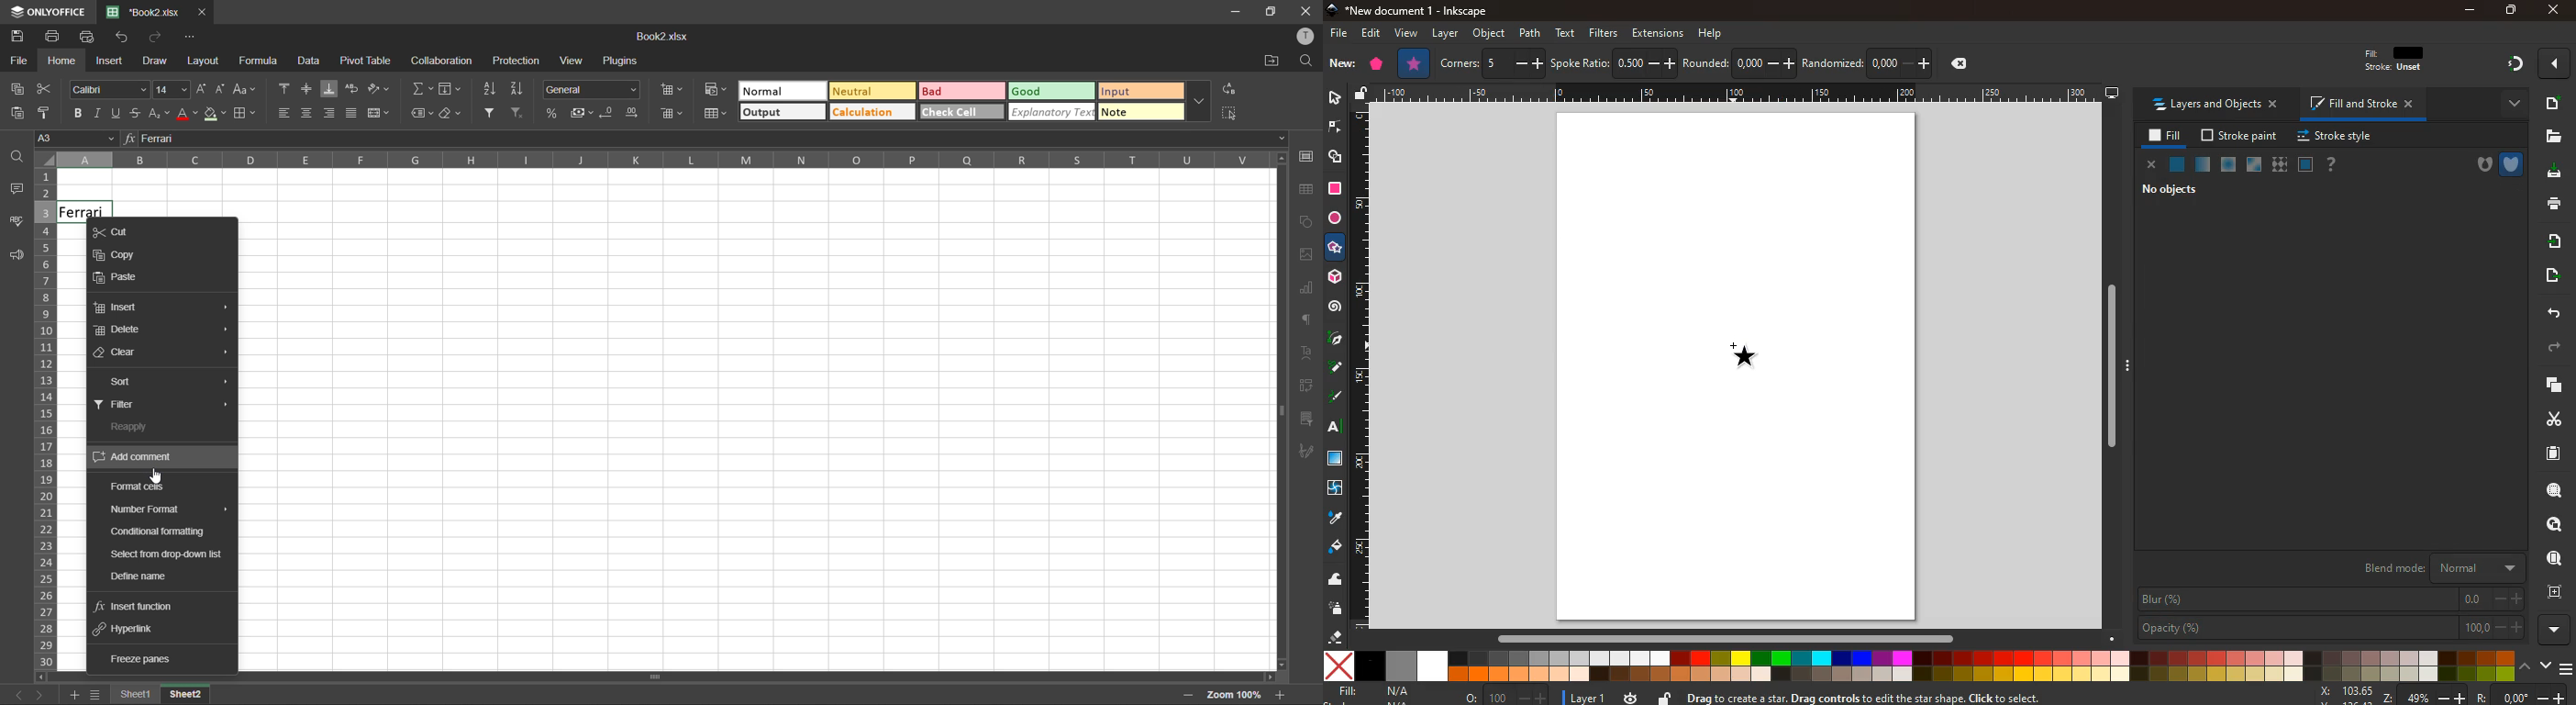  I want to click on explanatory text, so click(1053, 112).